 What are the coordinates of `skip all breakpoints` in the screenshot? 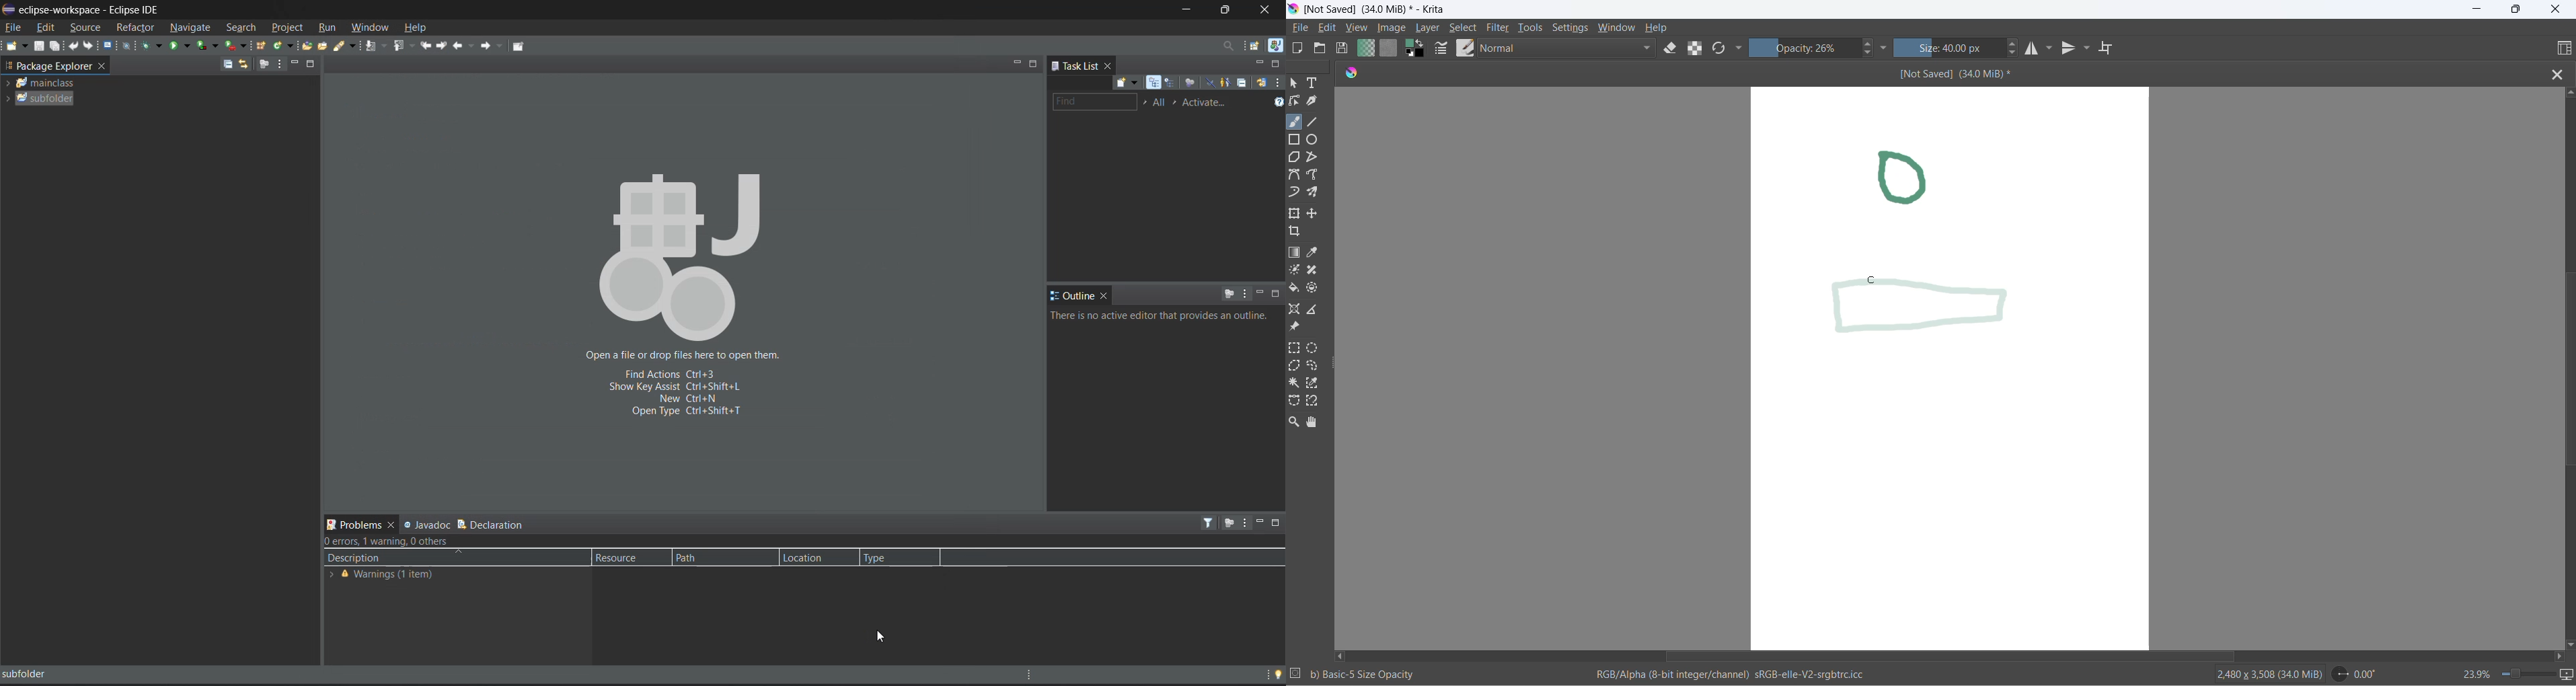 It's located at (128, 47).